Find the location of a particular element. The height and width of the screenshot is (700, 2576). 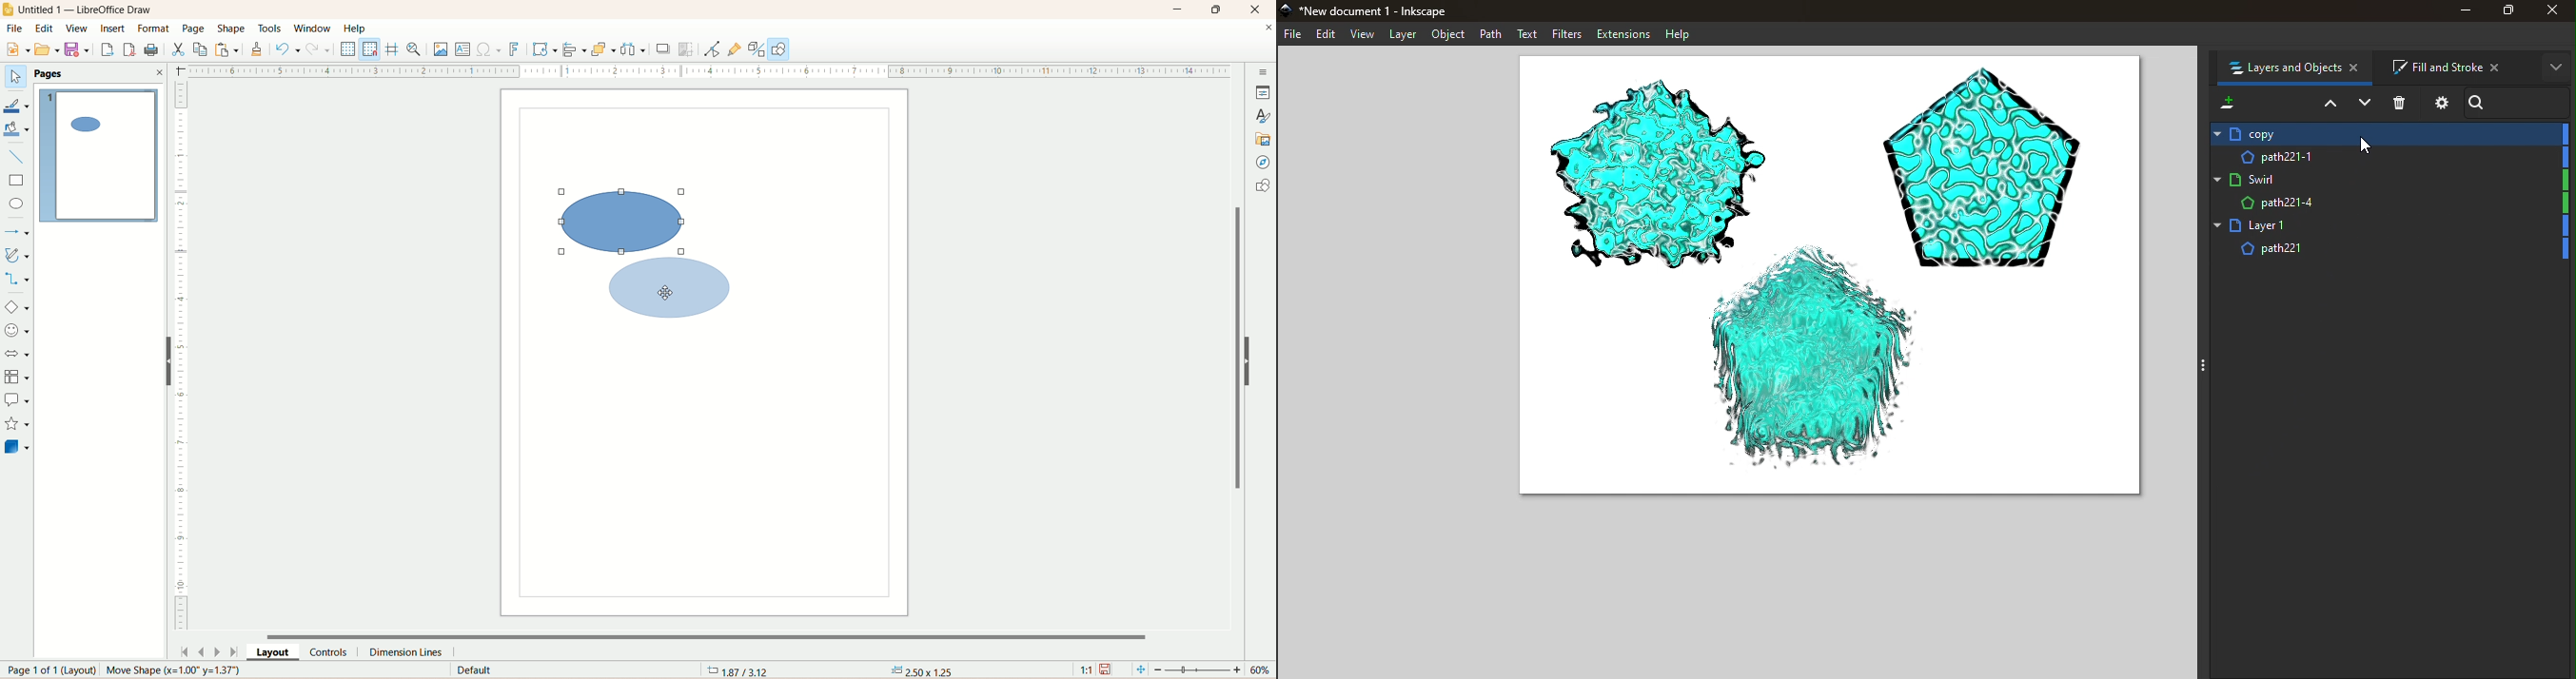

format is located at coordinates (157, 29).